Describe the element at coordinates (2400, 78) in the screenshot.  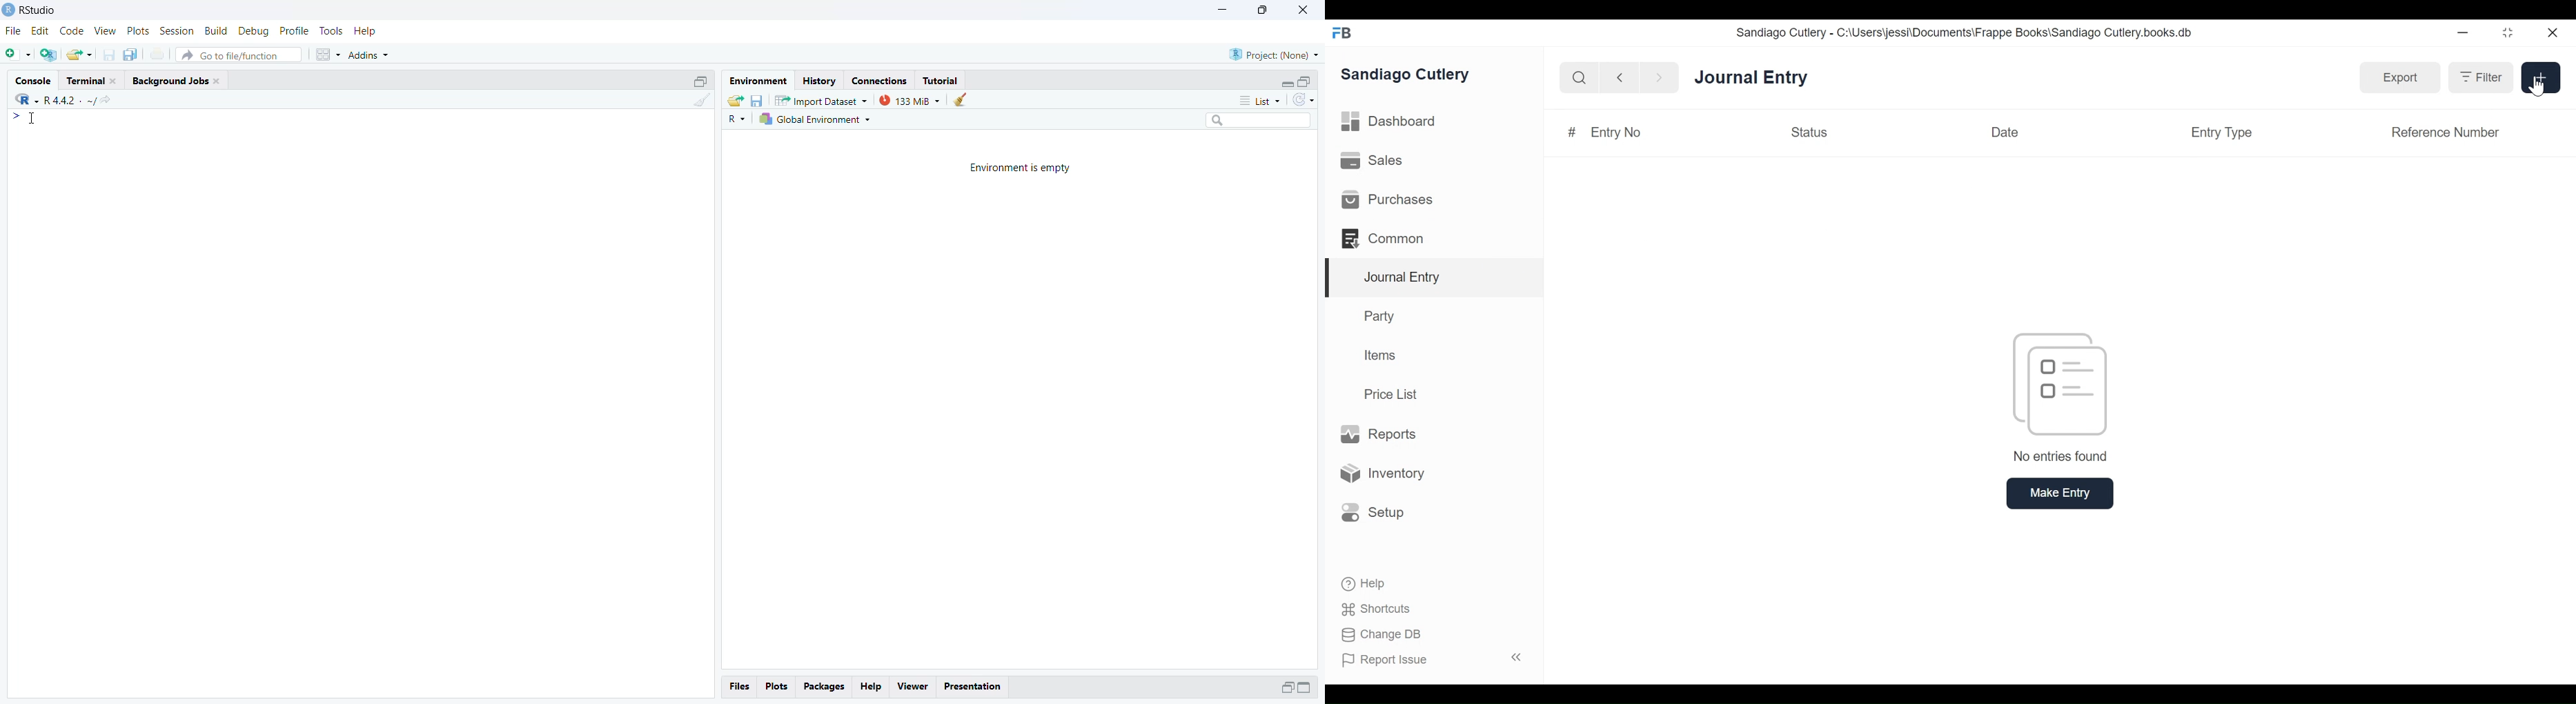
I see `Export` at that location.